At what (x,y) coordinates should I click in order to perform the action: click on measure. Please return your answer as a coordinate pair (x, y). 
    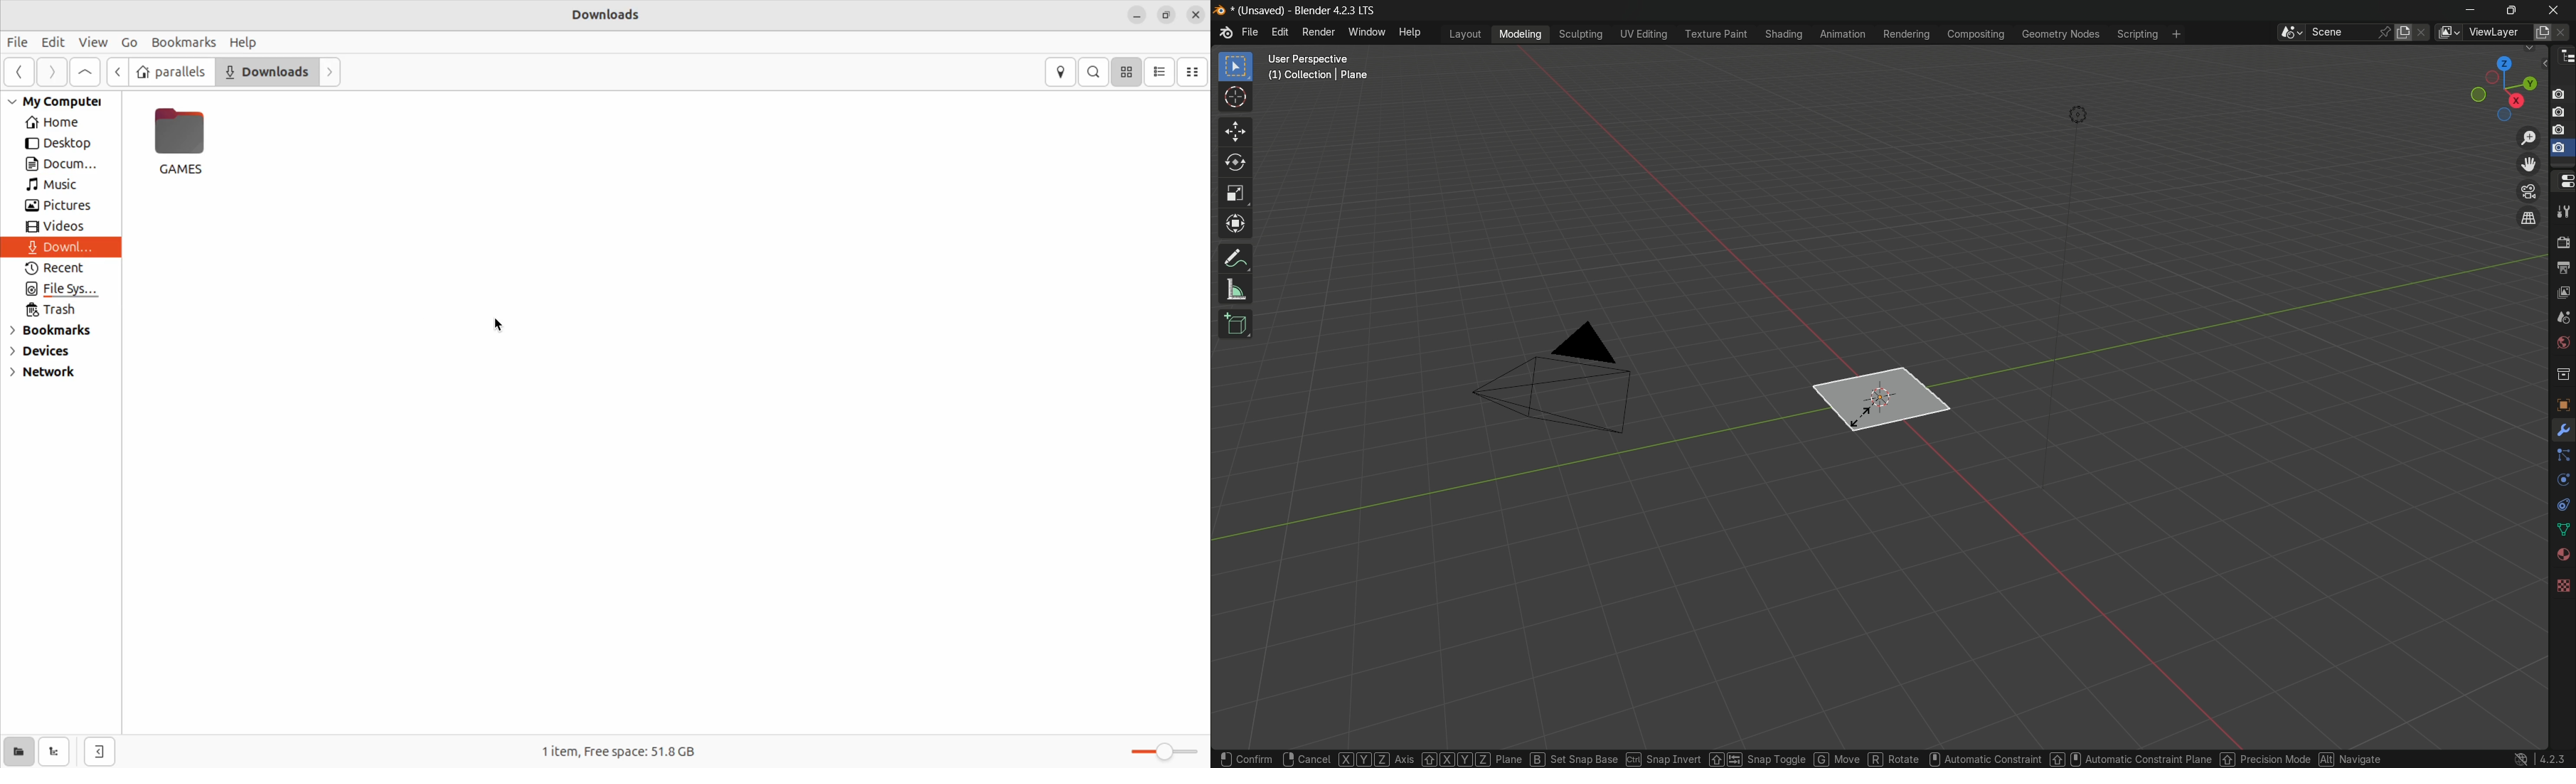
    Looking at the image, I should click on (1237, 292).